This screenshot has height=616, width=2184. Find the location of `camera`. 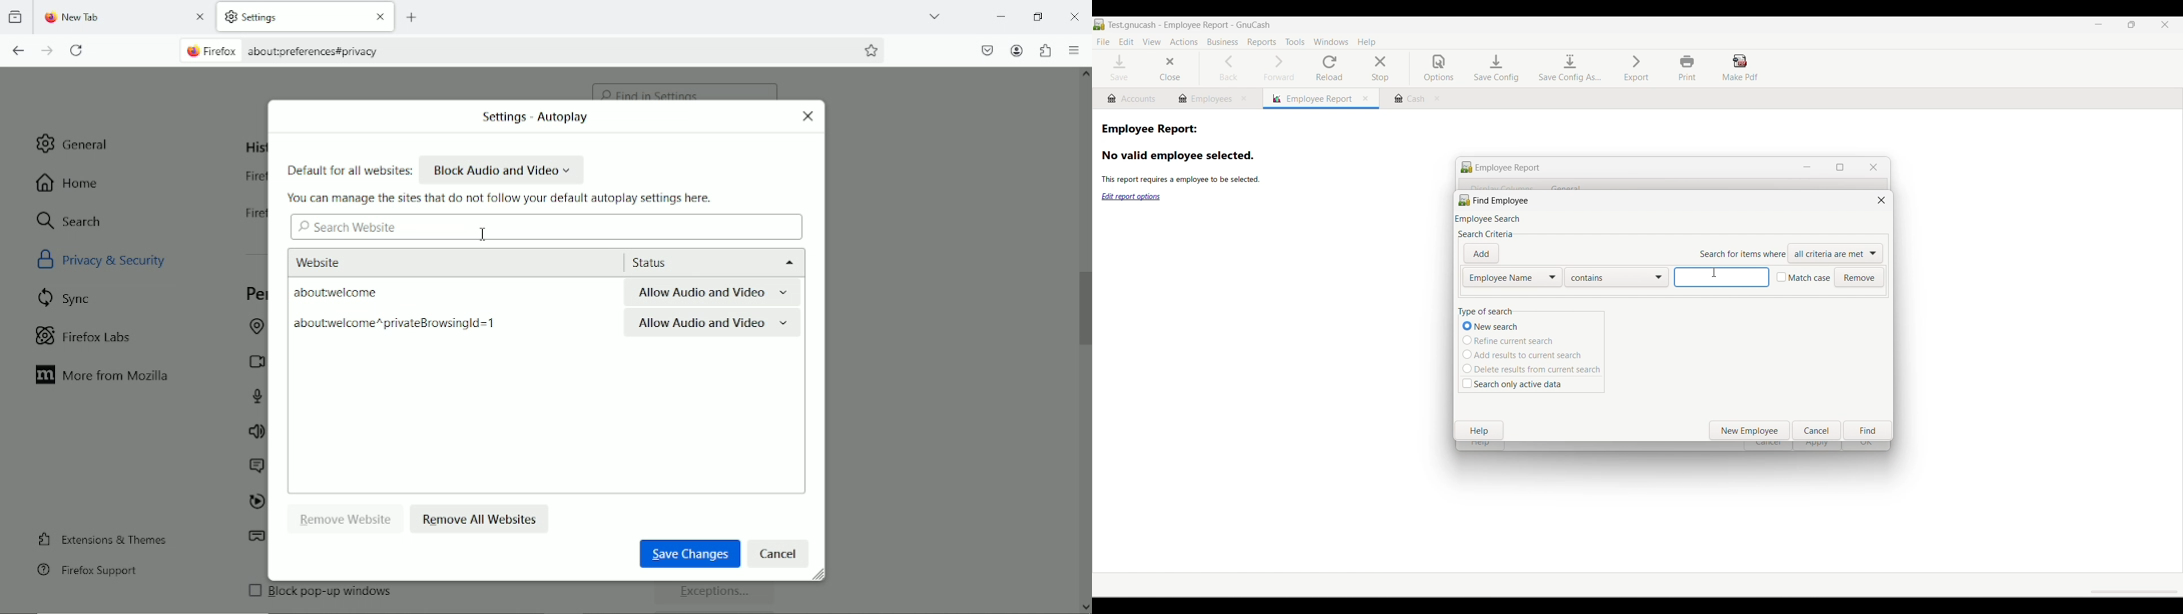

camera is located at coordinates (253, 361).